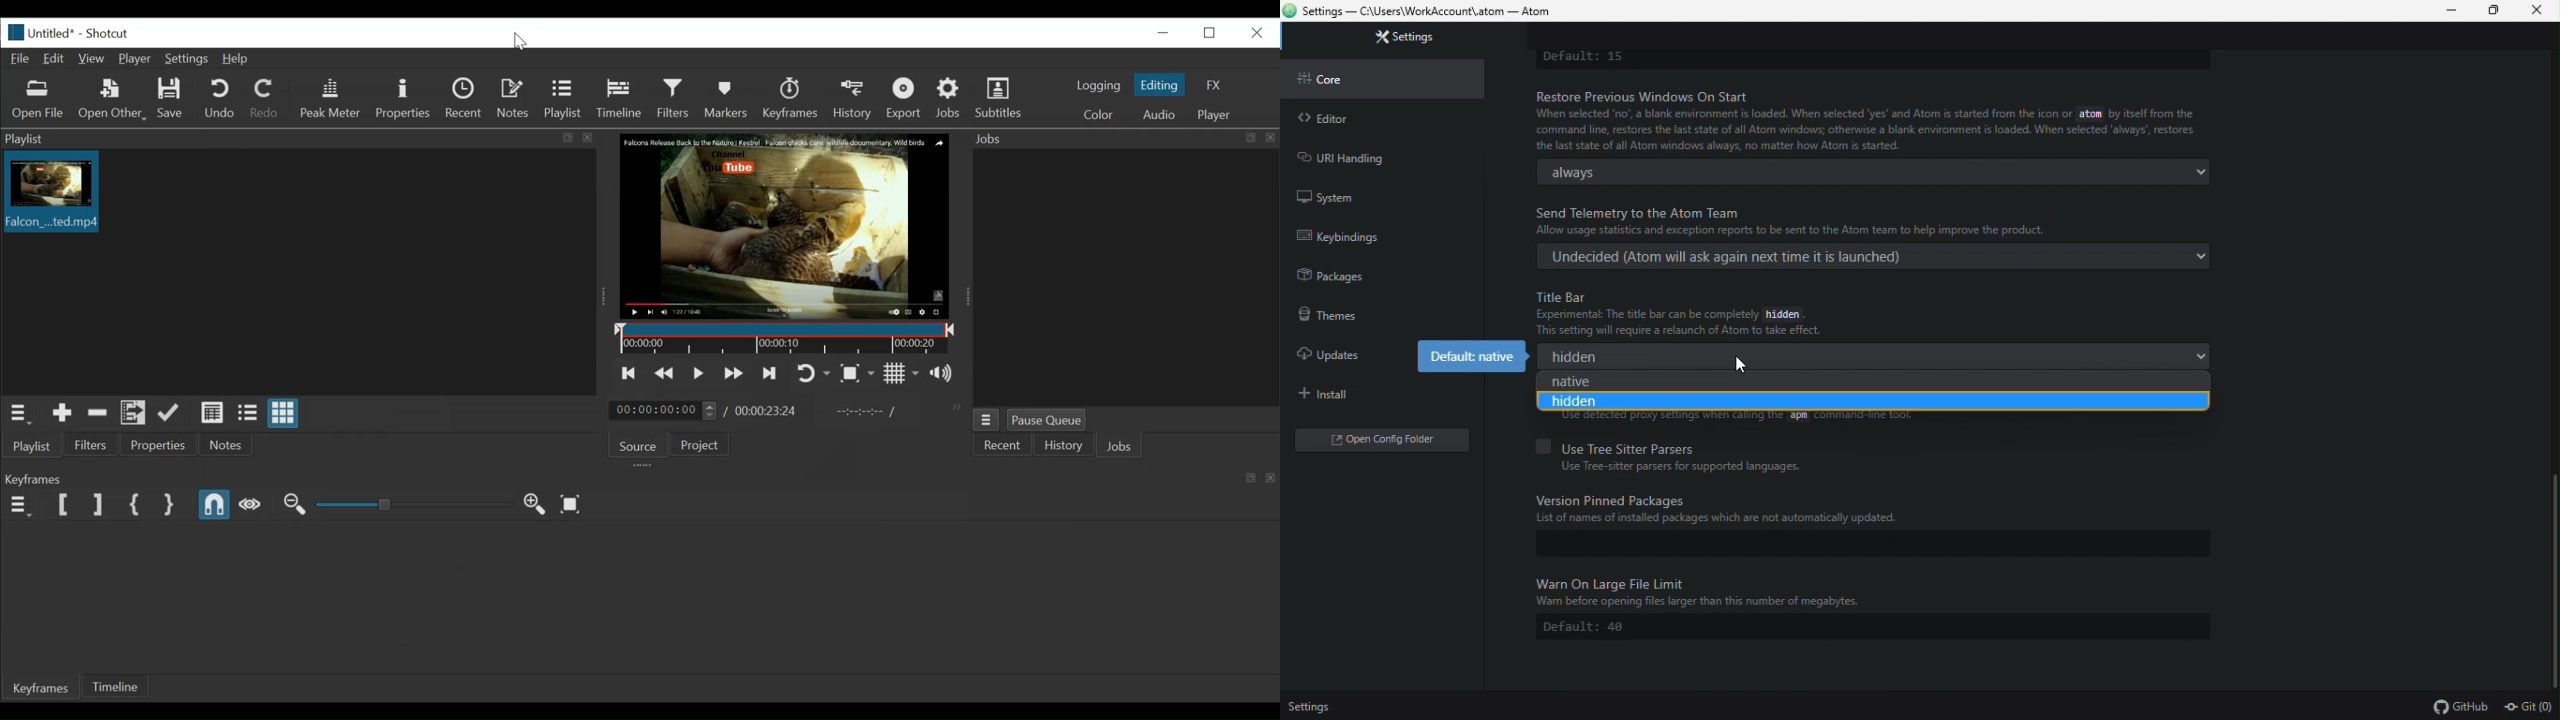 Image resolution: width=2576 pixels, height=728 pixels. I want to click on Settings, so click(1318, 707).